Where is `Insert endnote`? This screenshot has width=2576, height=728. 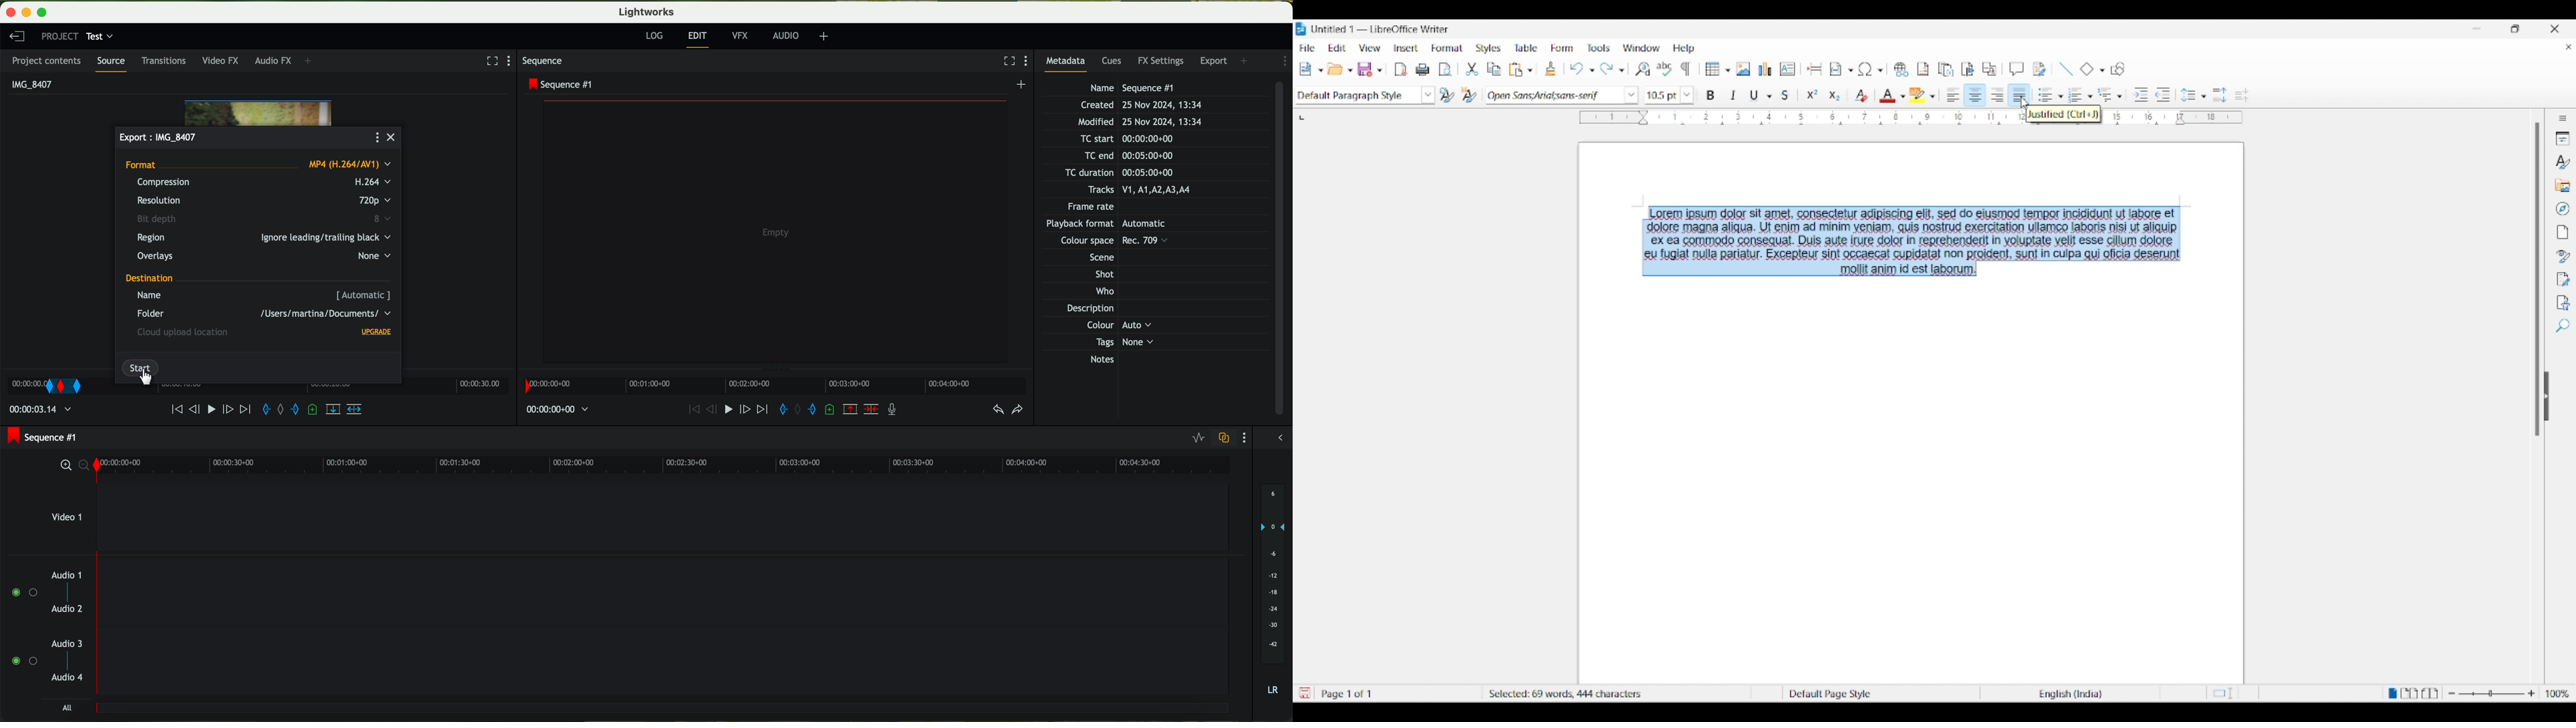
Insert endnote is located at coordinates (1946, 69).